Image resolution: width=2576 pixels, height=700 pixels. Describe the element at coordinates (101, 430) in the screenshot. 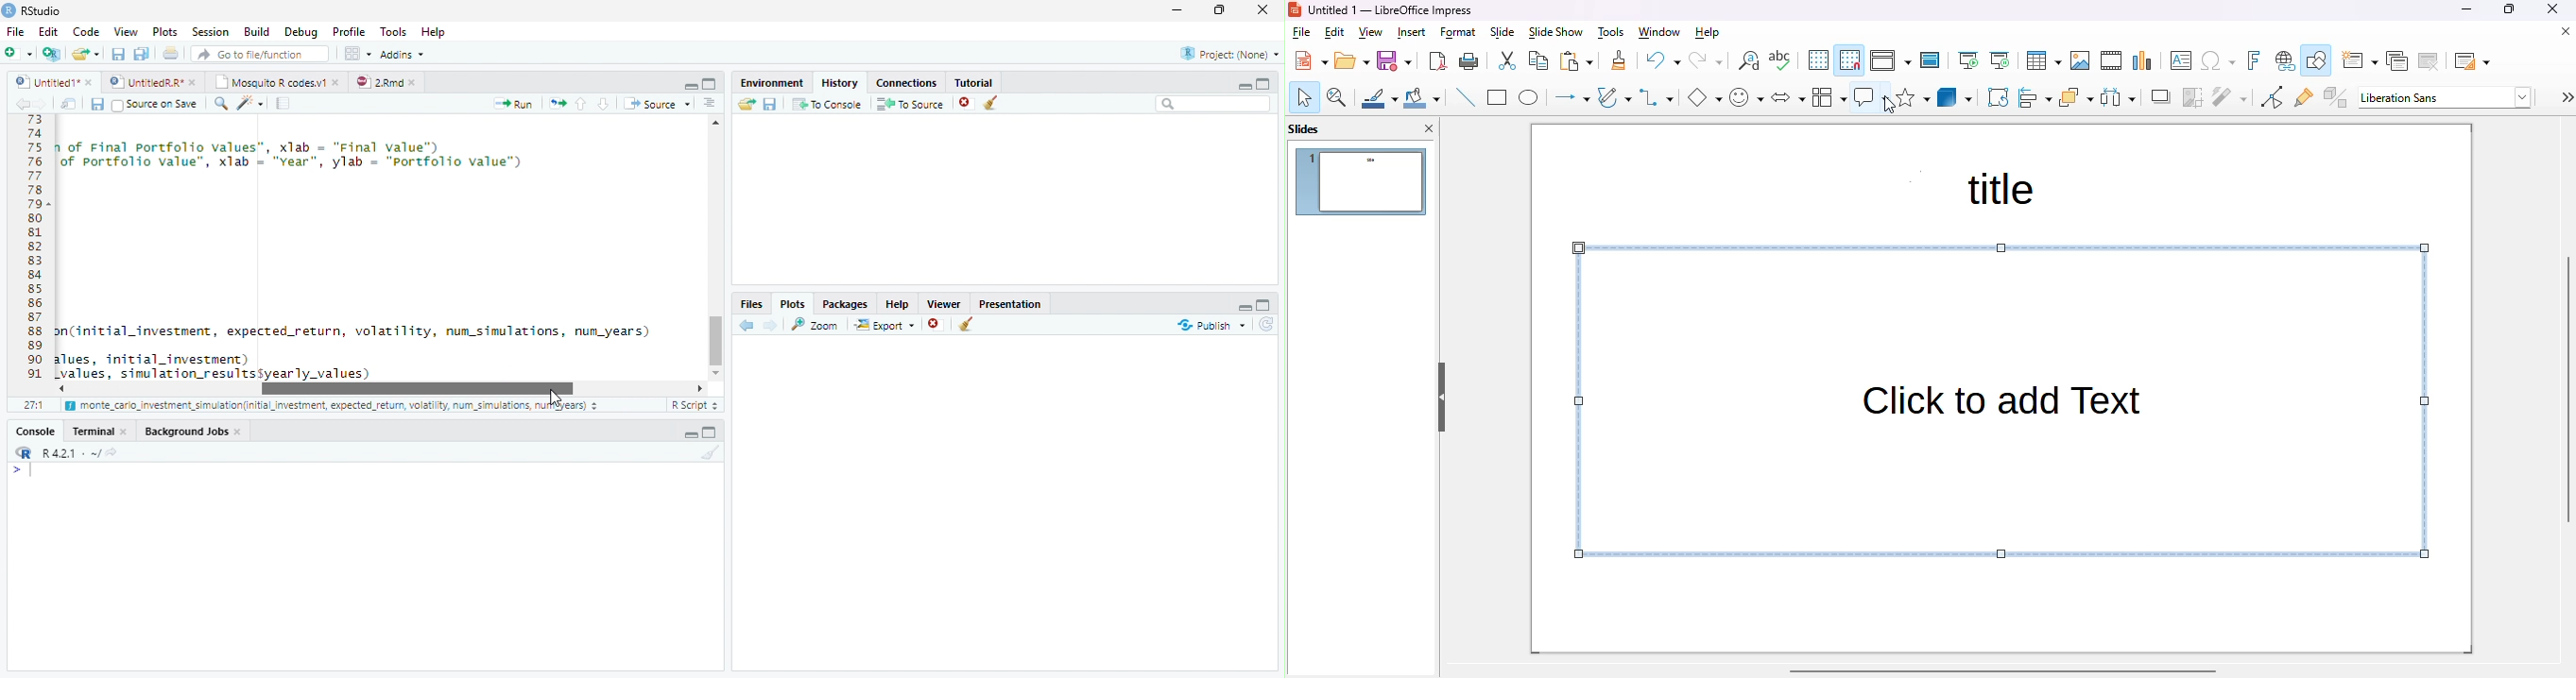

I see `Terminal` at that location.